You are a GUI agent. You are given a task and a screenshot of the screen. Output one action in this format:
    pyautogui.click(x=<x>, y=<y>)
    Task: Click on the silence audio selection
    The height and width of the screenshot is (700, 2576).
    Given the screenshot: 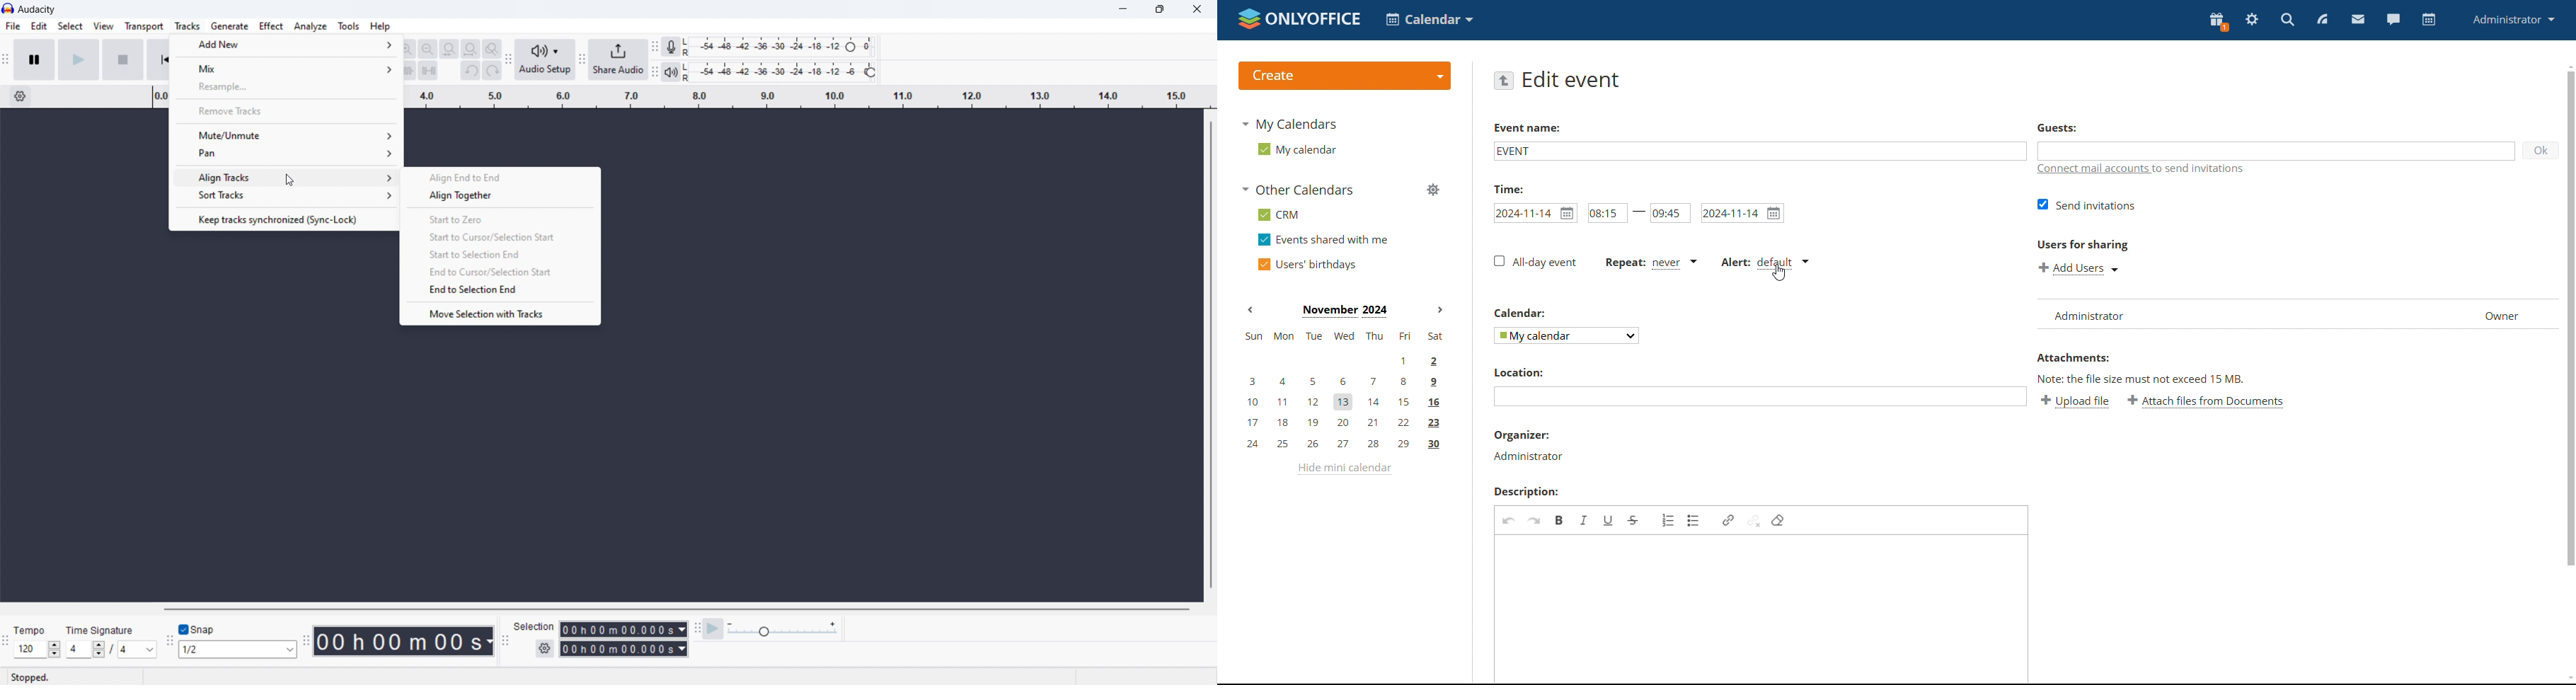 What is the action you would take?
    pyautogui.click(x=428, y=71)
    